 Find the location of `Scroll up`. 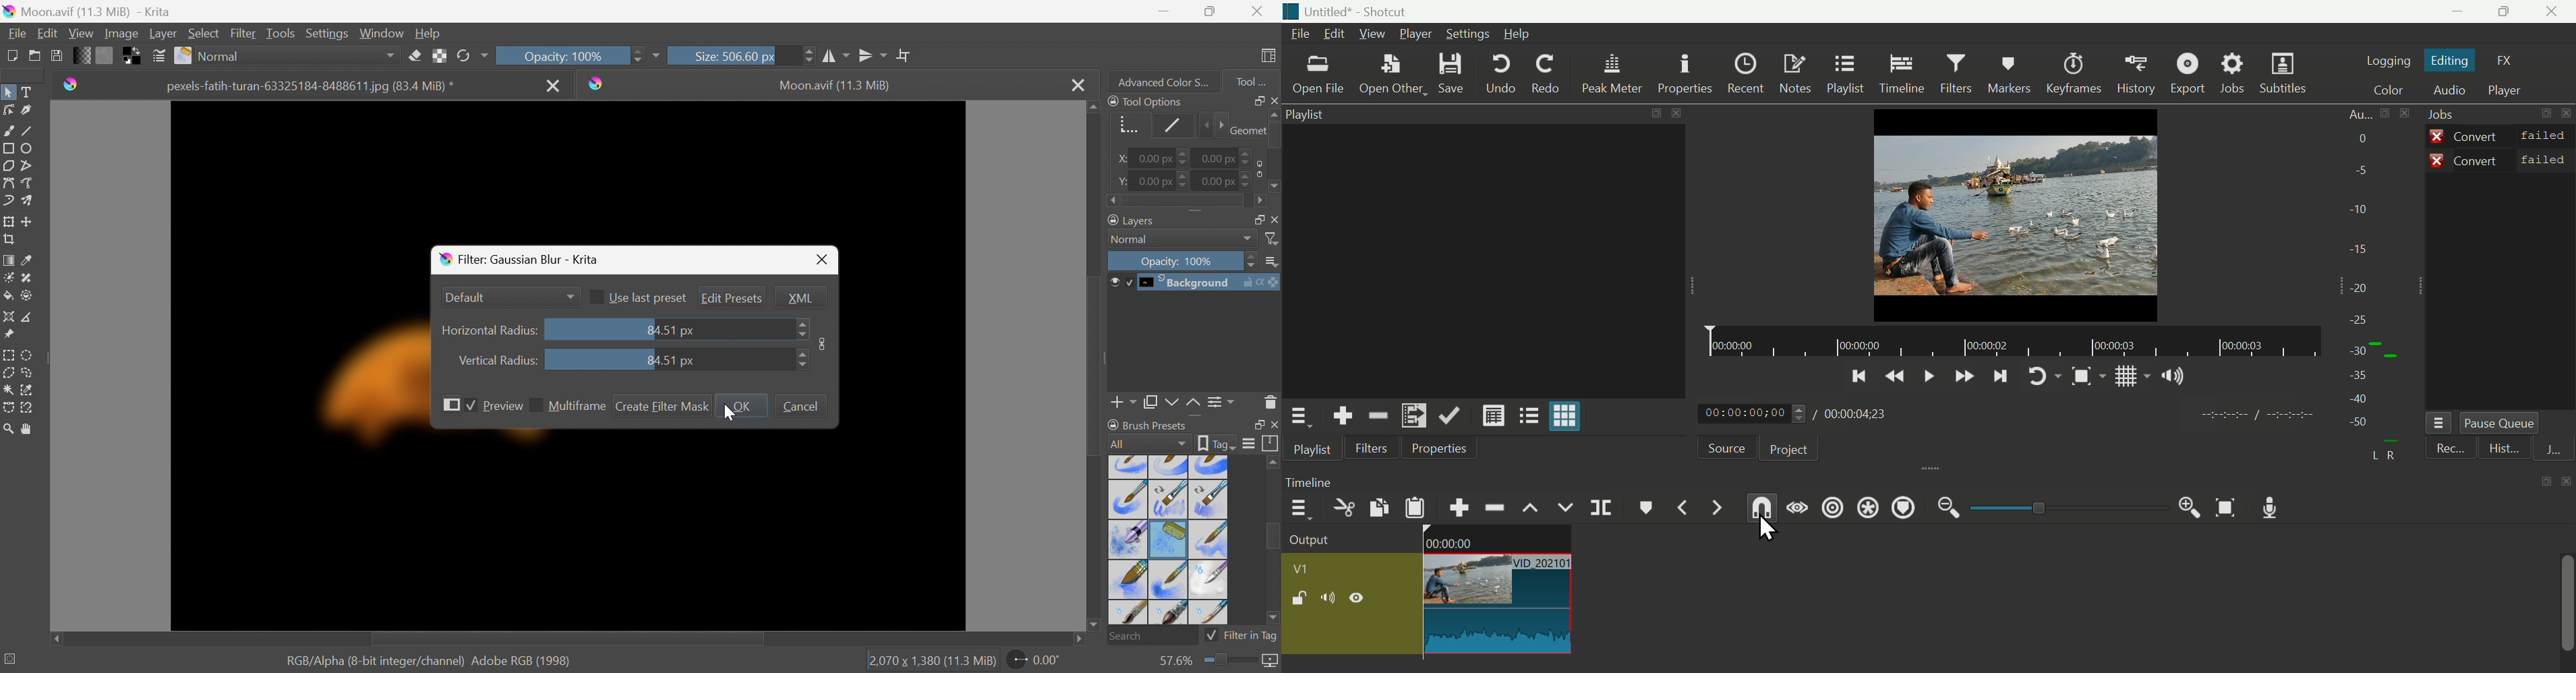

Scroll up is located at coordinates (1274, 461).